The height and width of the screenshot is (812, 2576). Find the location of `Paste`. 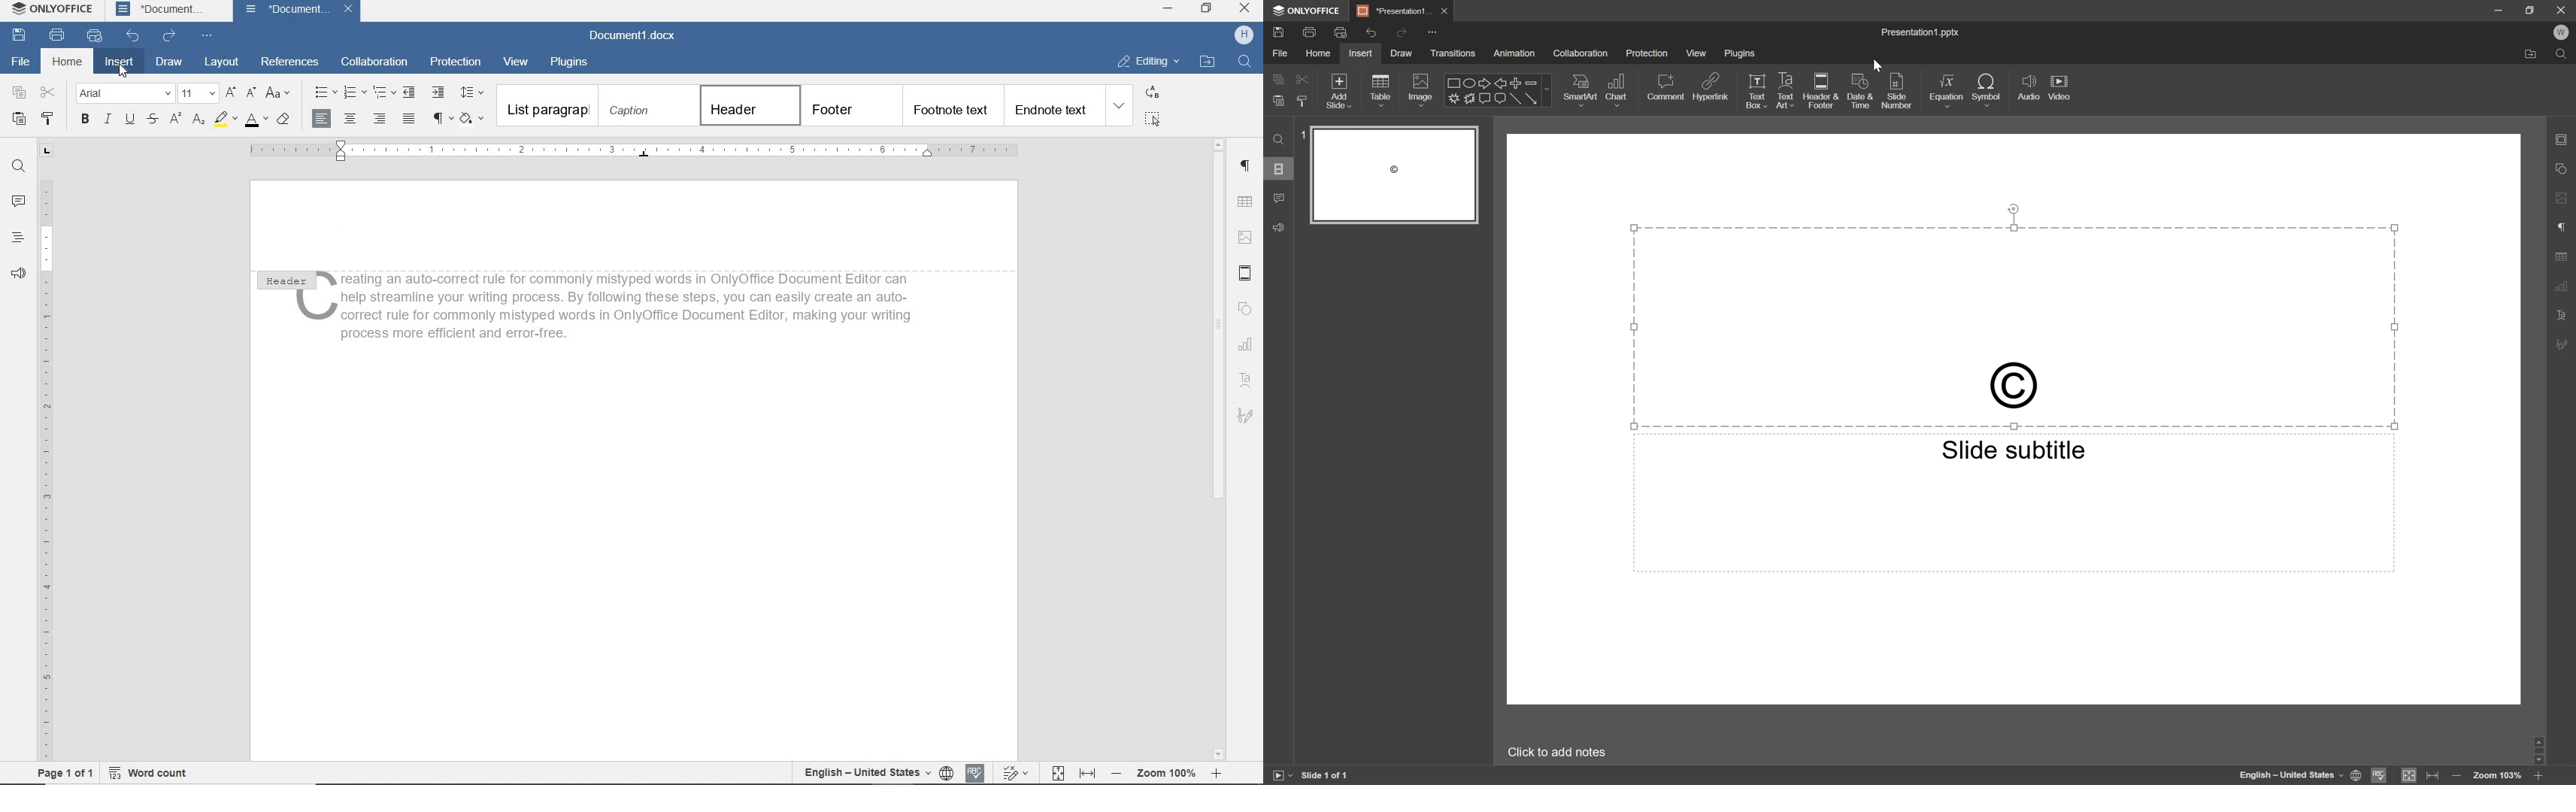

Paste is located at coordinates (1278, 99).